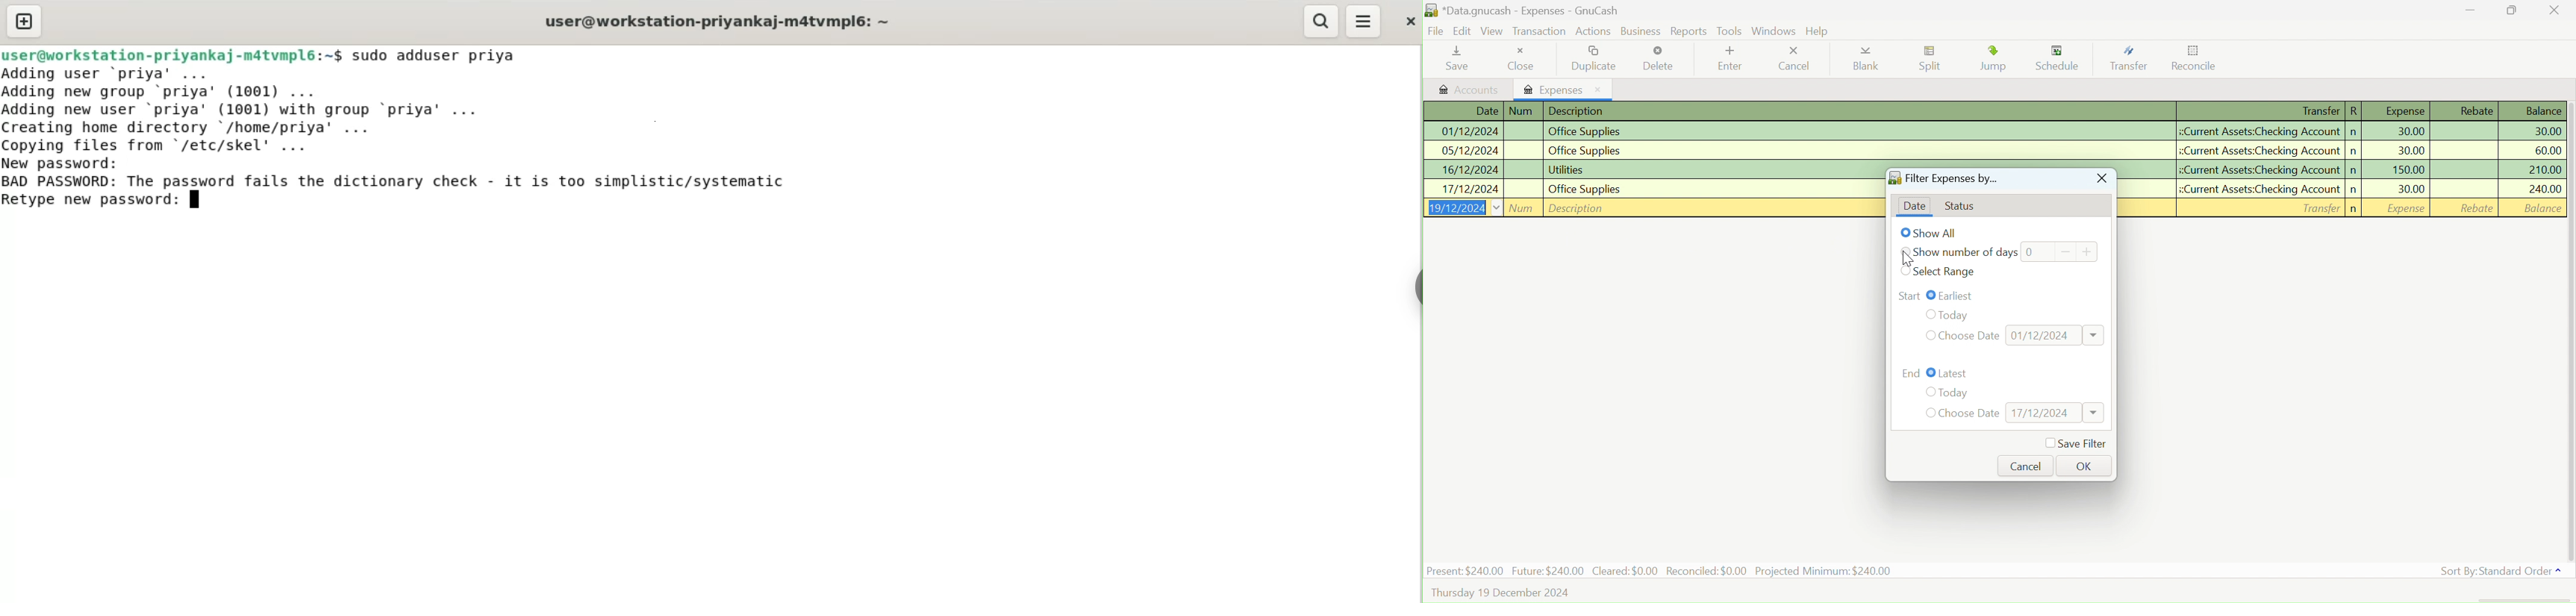  What do you see at coordinates (1596, 58) in the screenshot?
I see `Duplicate` at bounding box center [1596, 58].